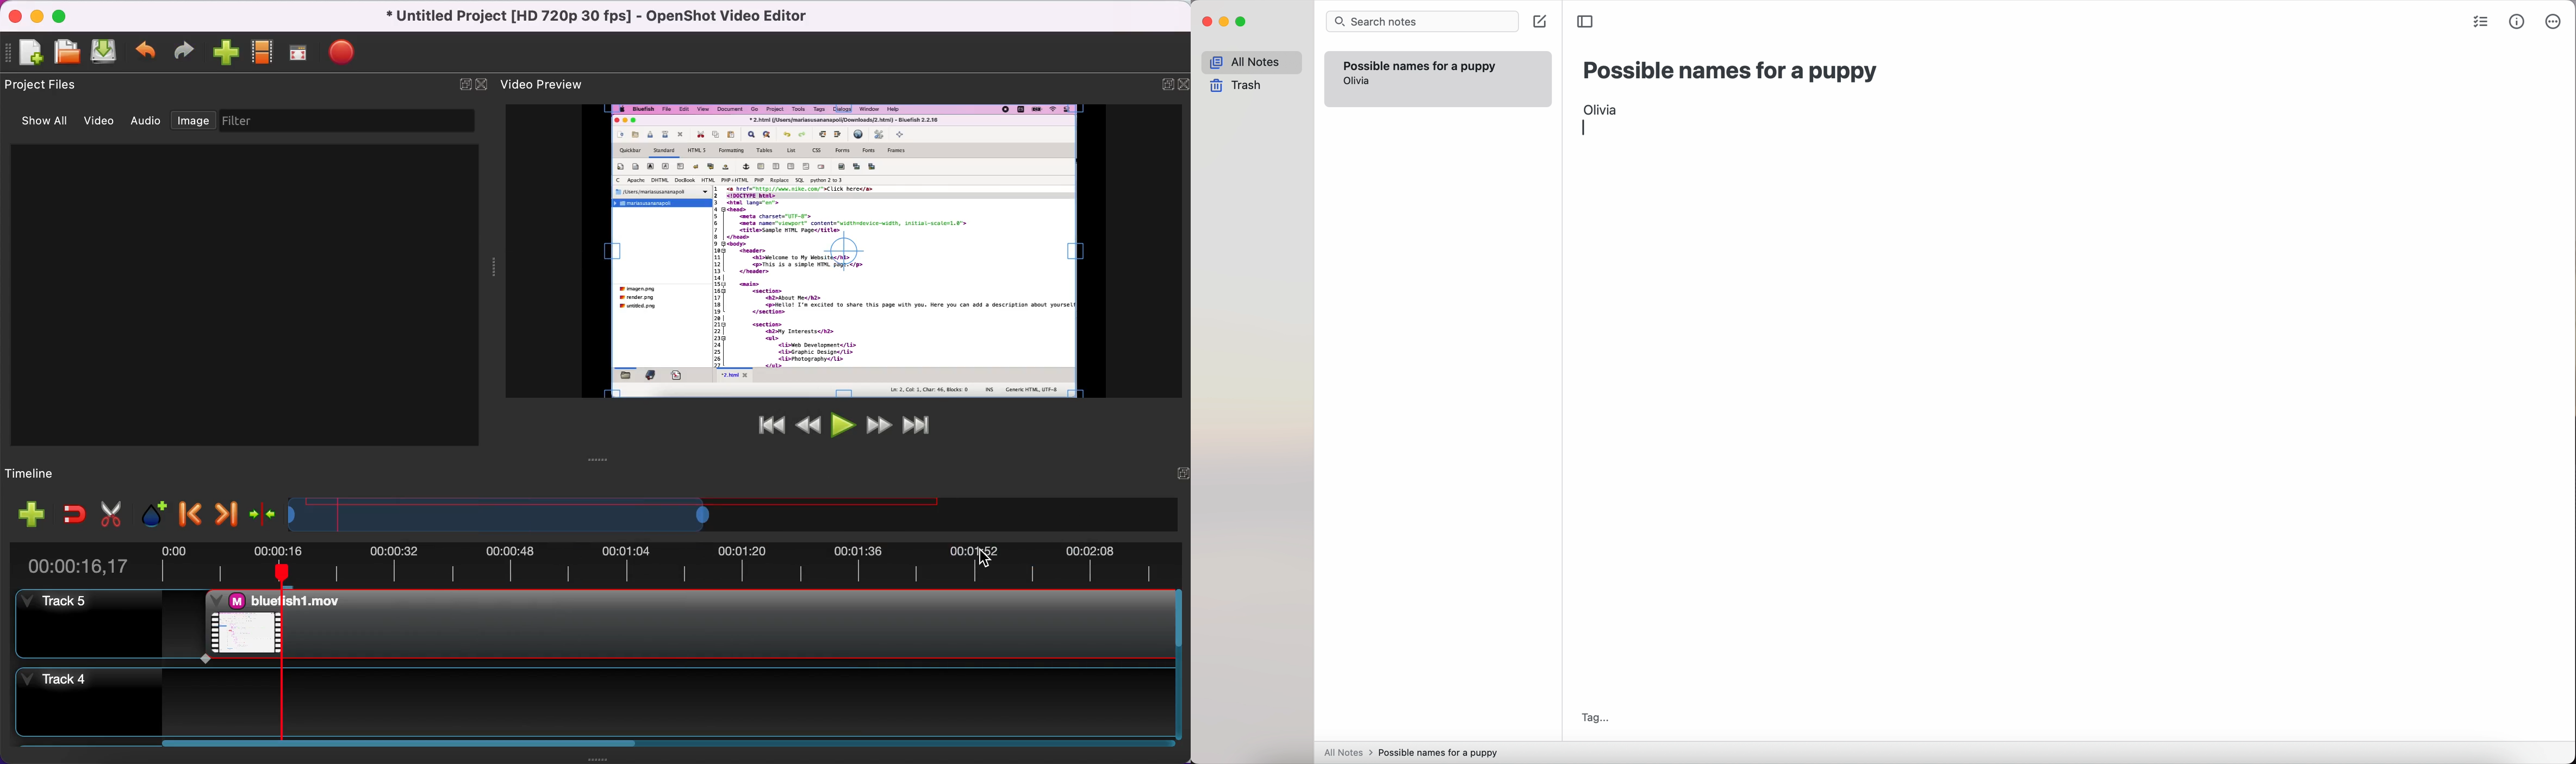 This screenshot has width=2576, height=784. What do you see at coordinates (552, 83) in the screenshot?
I see `video preview` at bounding box center [552, 83].